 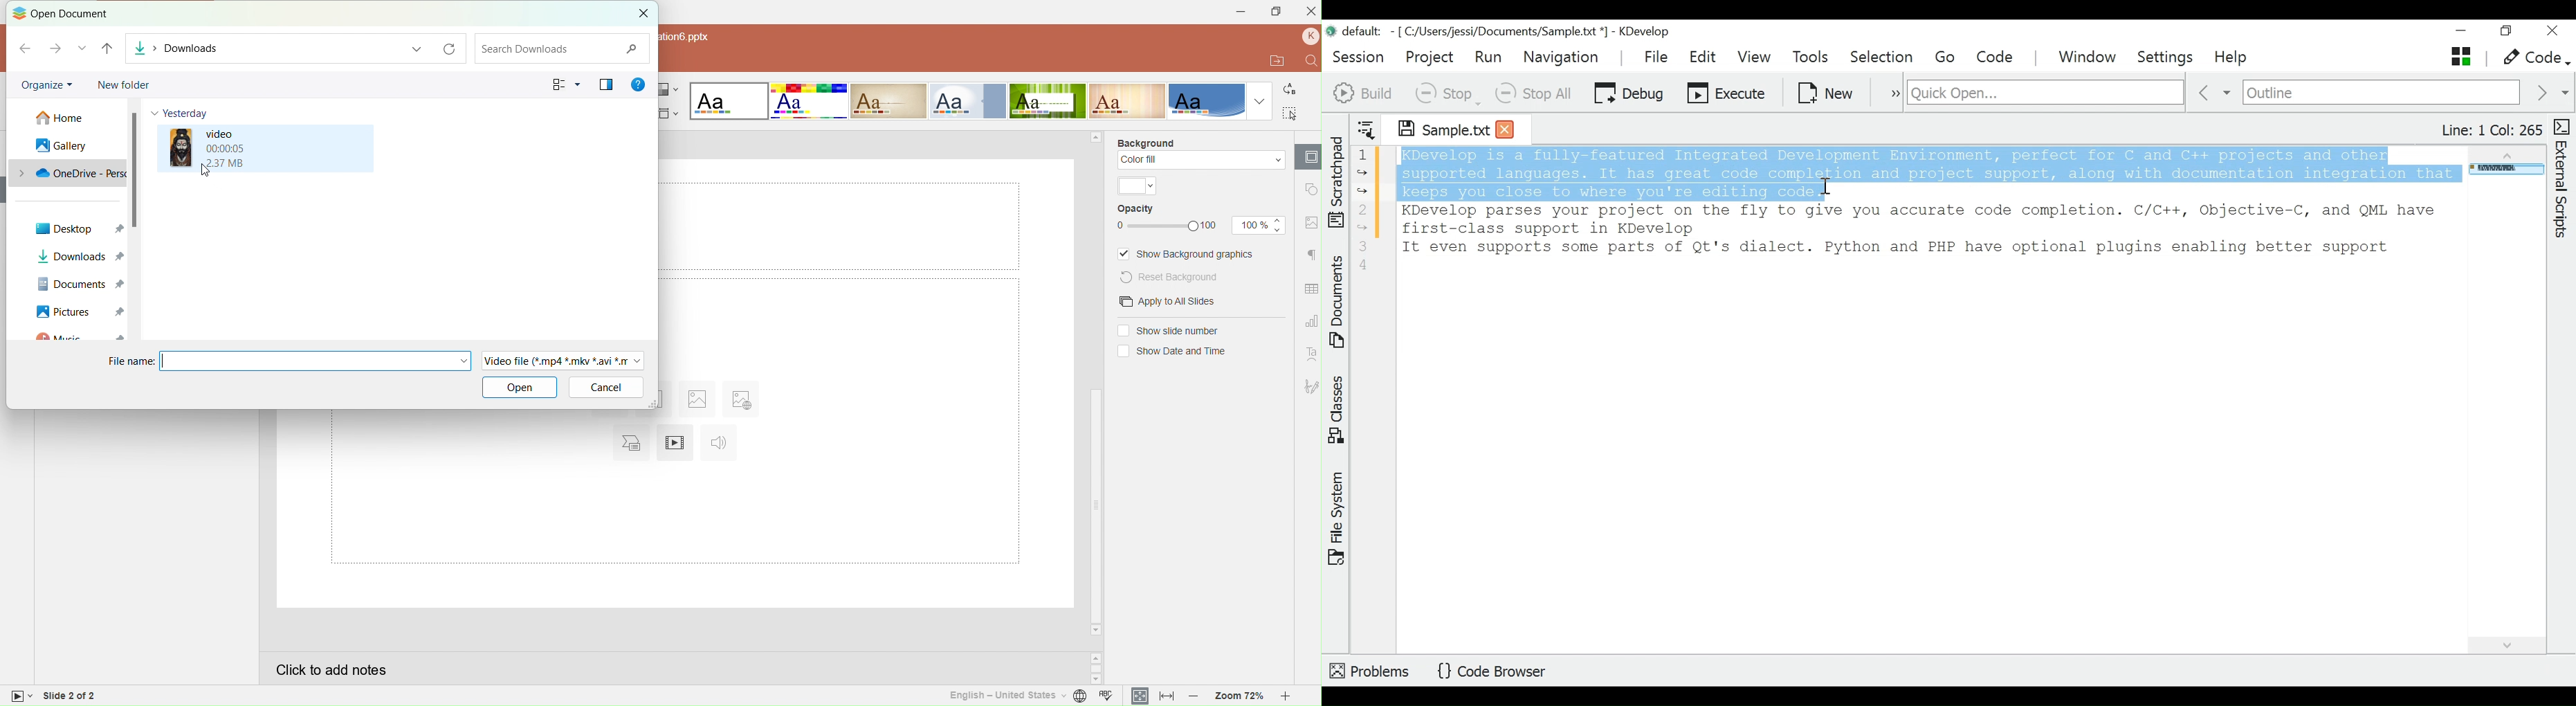 I want to click on Table setting, so click(x=1309, y=287).